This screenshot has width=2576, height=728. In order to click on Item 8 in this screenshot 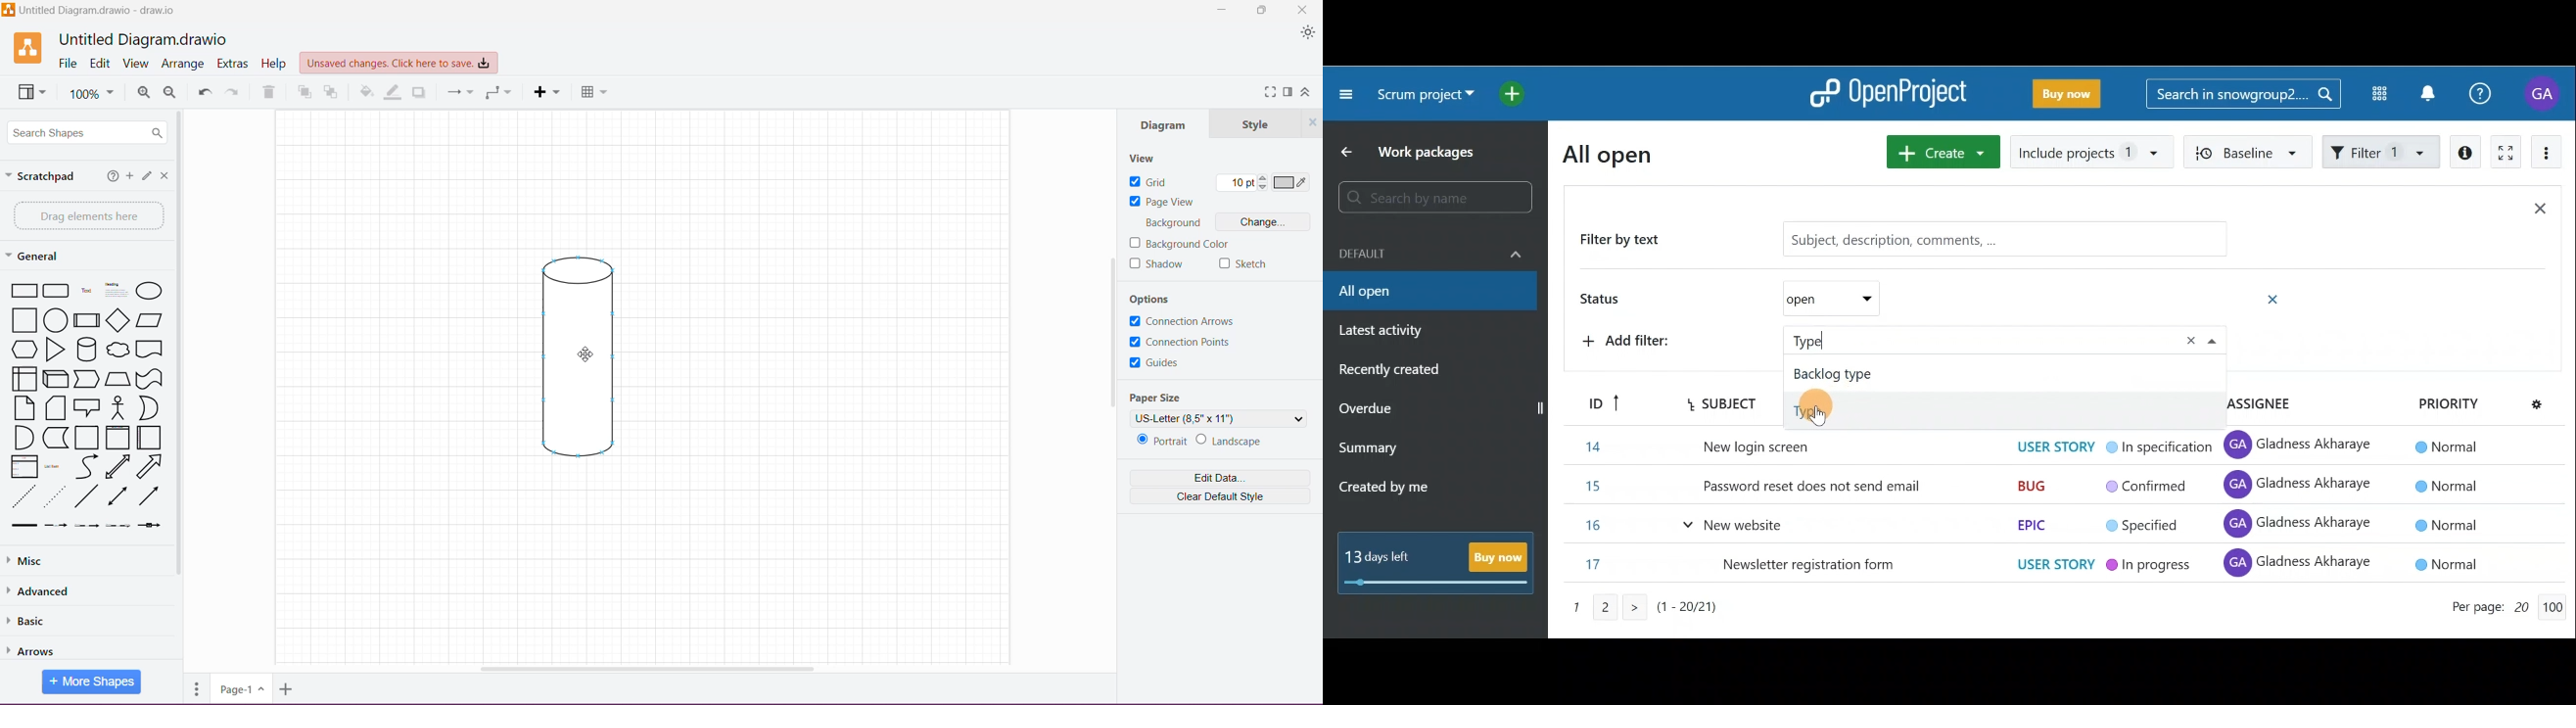, I will do `click(2035, 525)`.